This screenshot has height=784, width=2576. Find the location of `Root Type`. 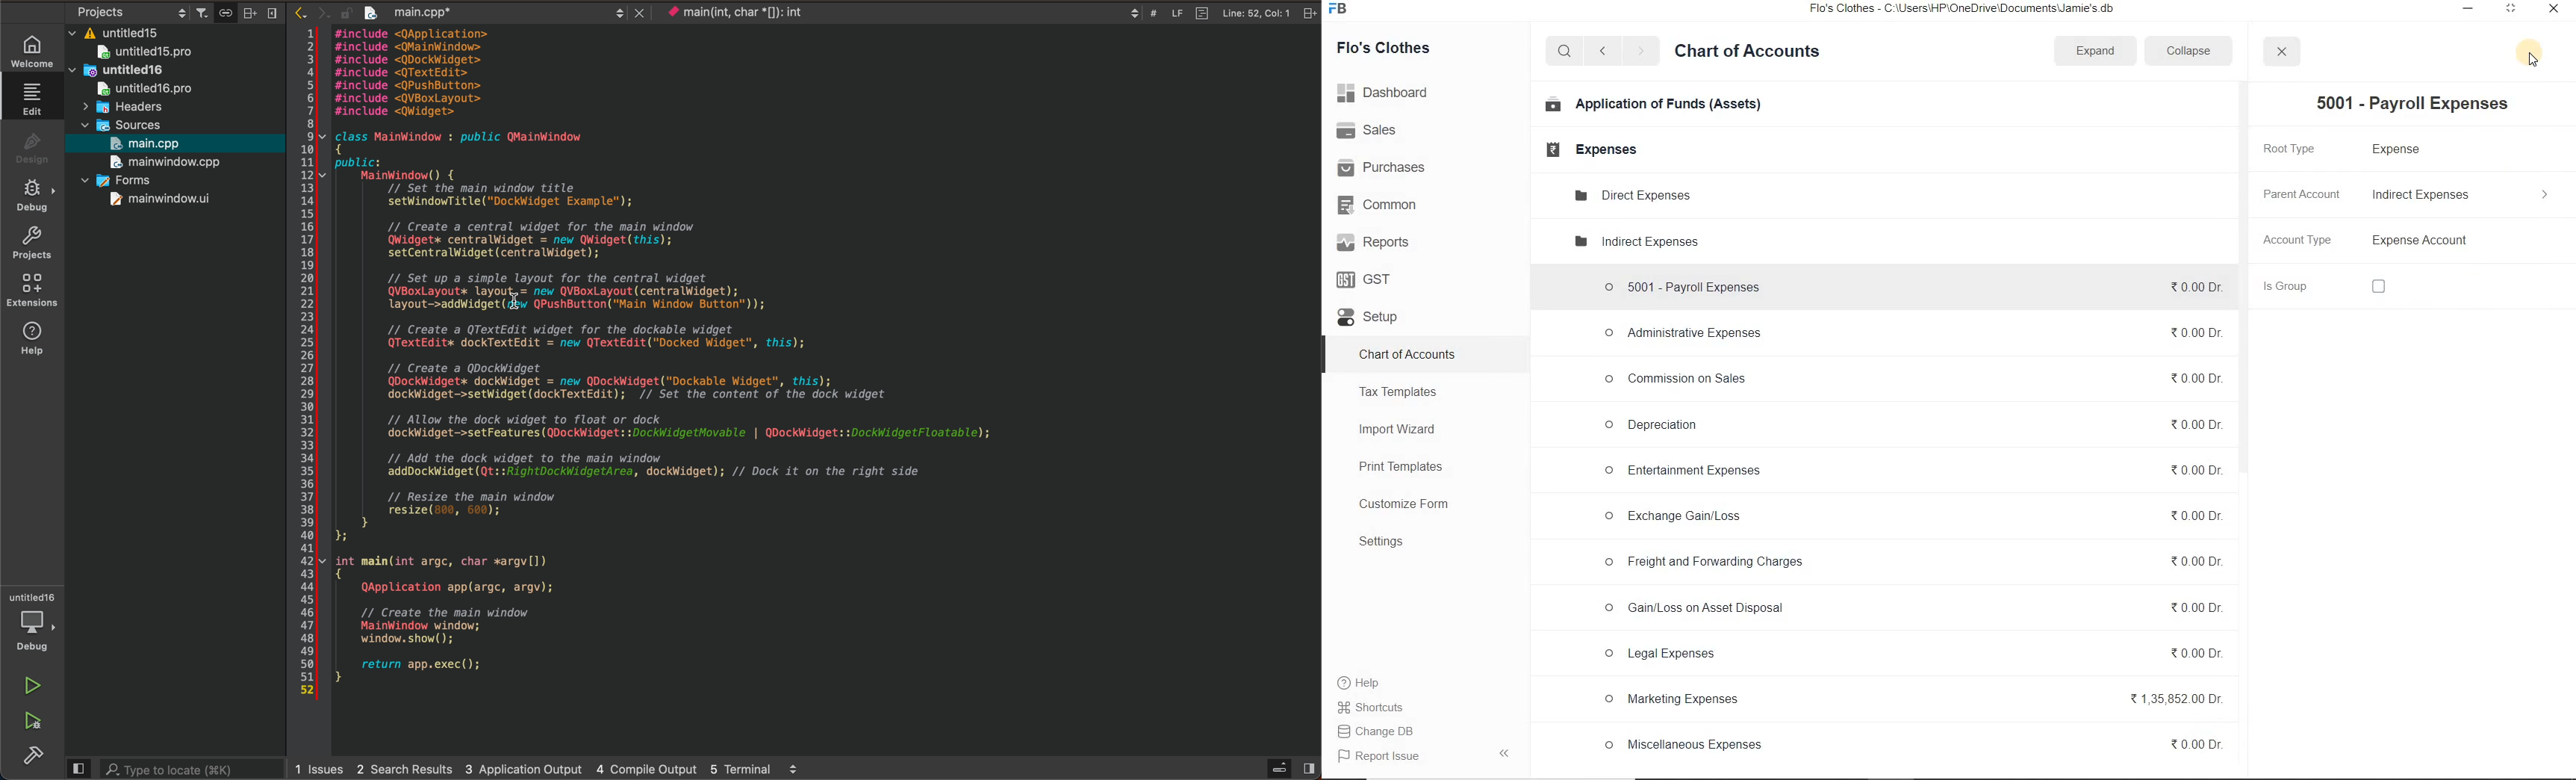

Root Type is located at coordinates (2297, 148).